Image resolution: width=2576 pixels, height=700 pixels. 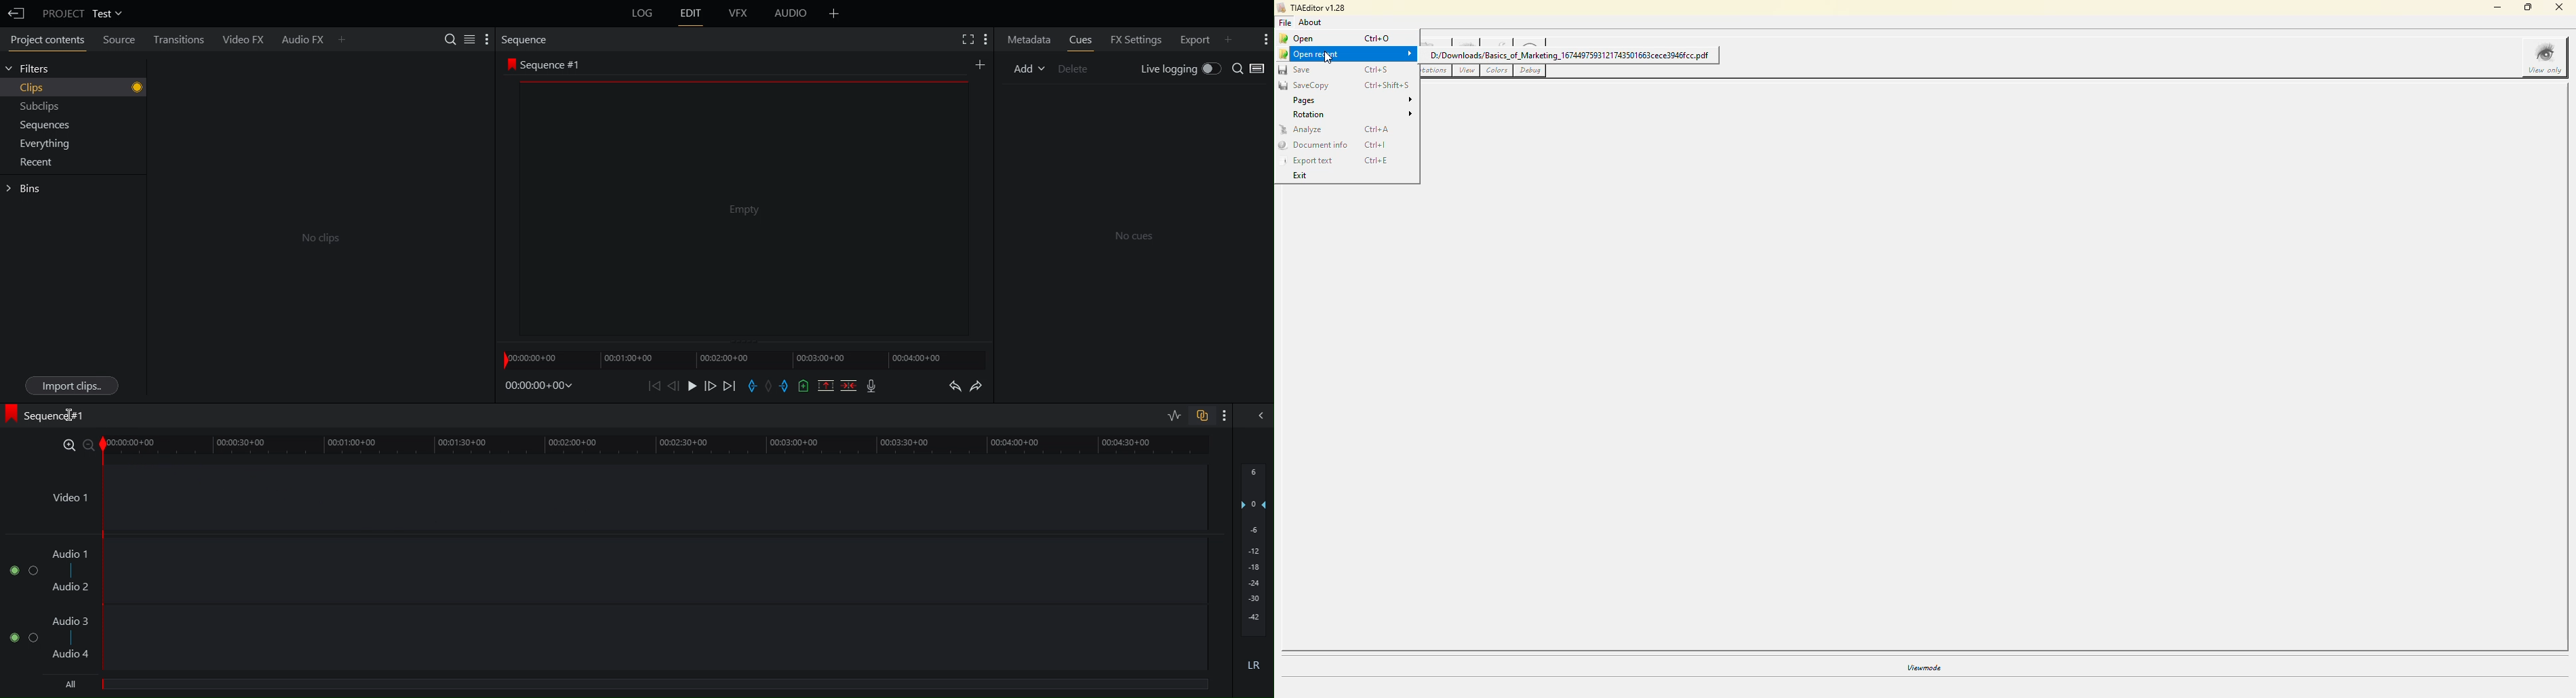 What do you see at coordinates (827, 385) in the screenshot?
I see `Remove marked section` at bounding box center [827, 385].